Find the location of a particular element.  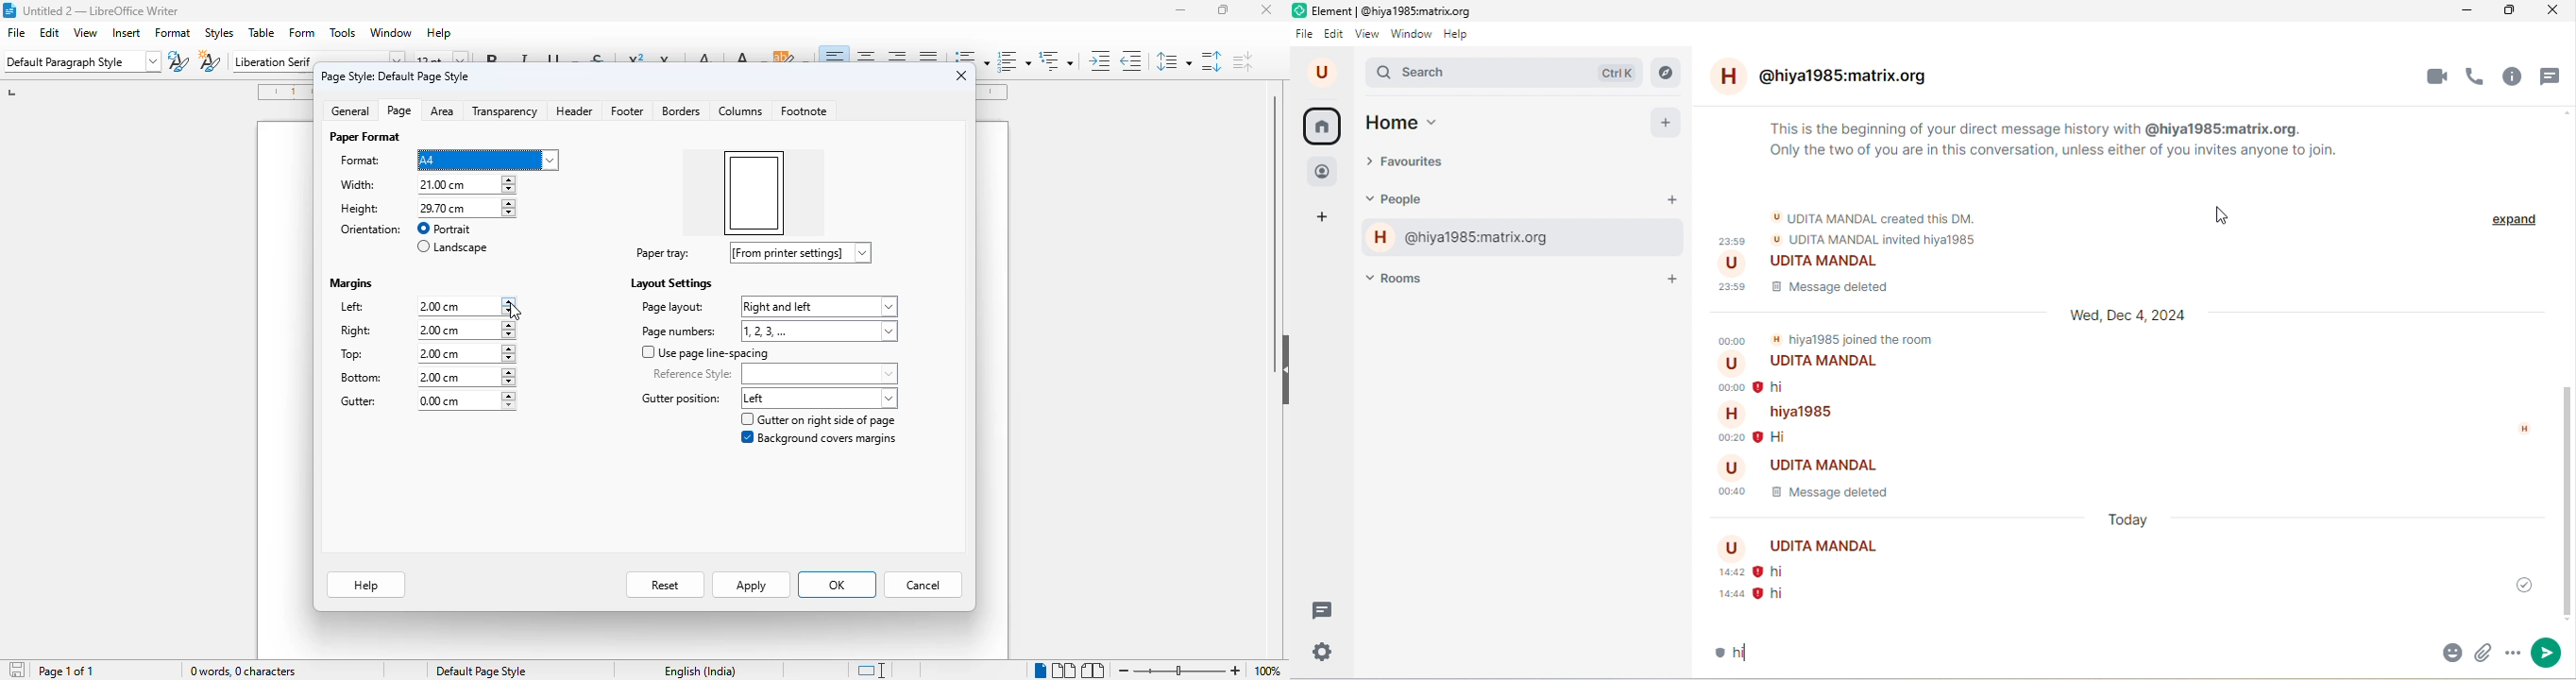

paper tray is located at coordinates (662, 251).